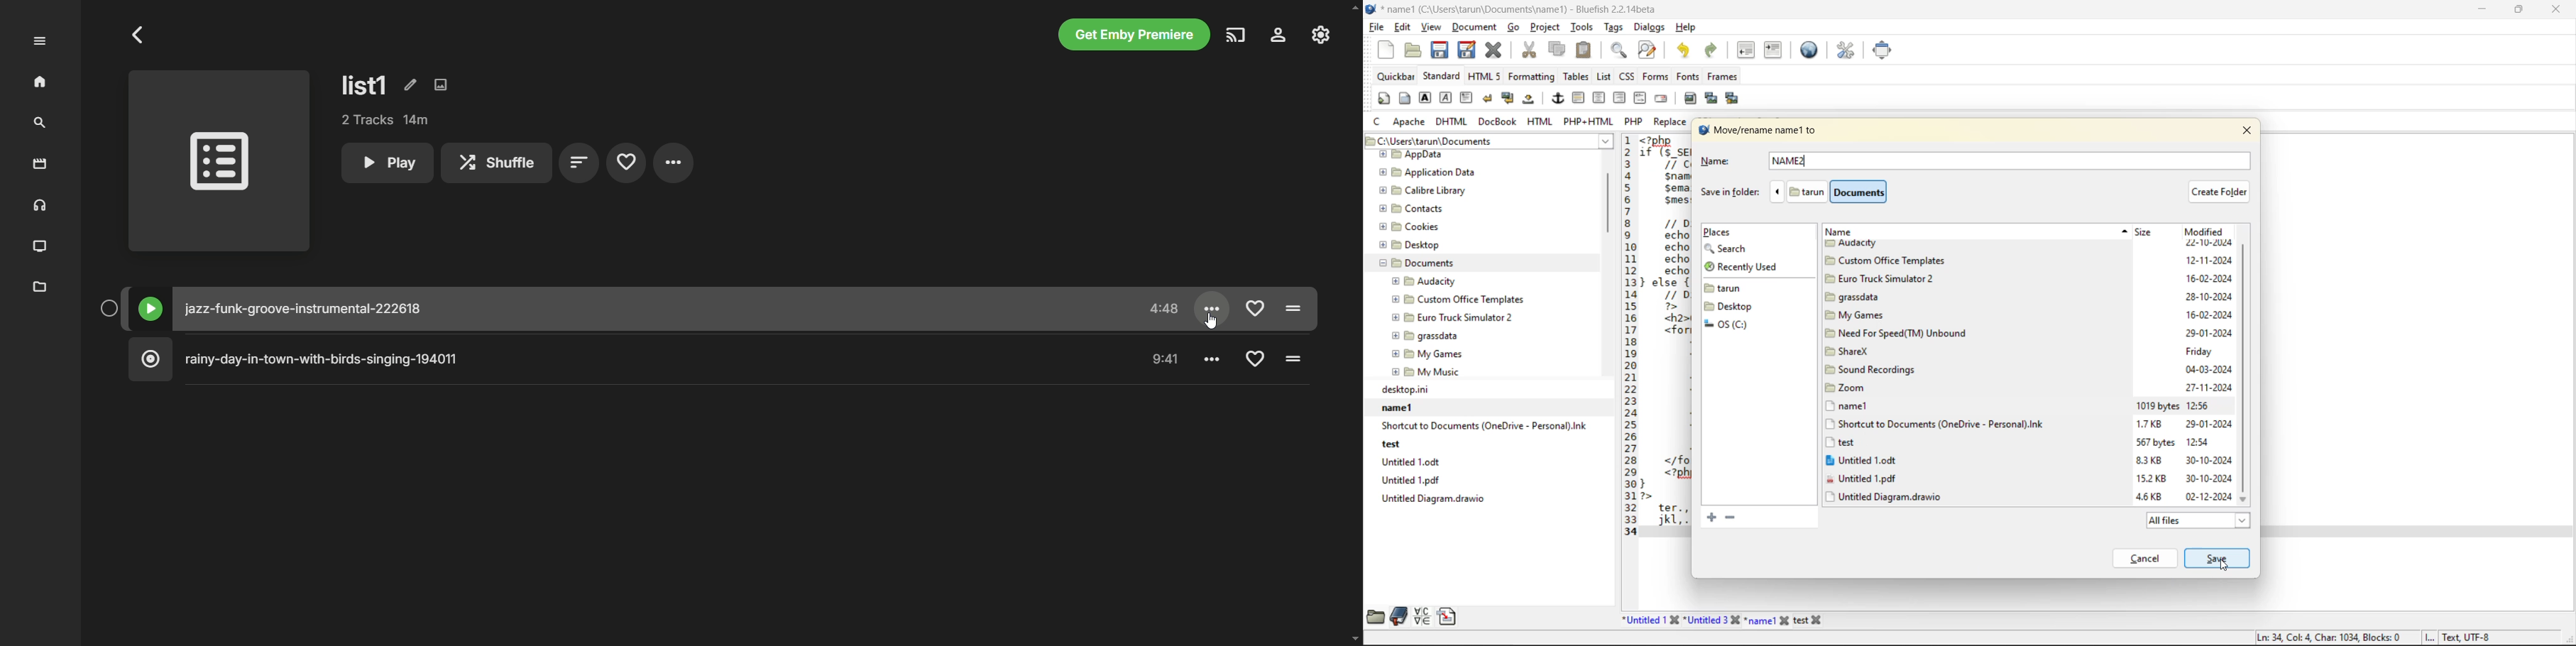 The height and width of the screenshot is (672, 2576). Describe the element at coordinates (1726, 192) in the screenshot. I see `save in folder` at that location.